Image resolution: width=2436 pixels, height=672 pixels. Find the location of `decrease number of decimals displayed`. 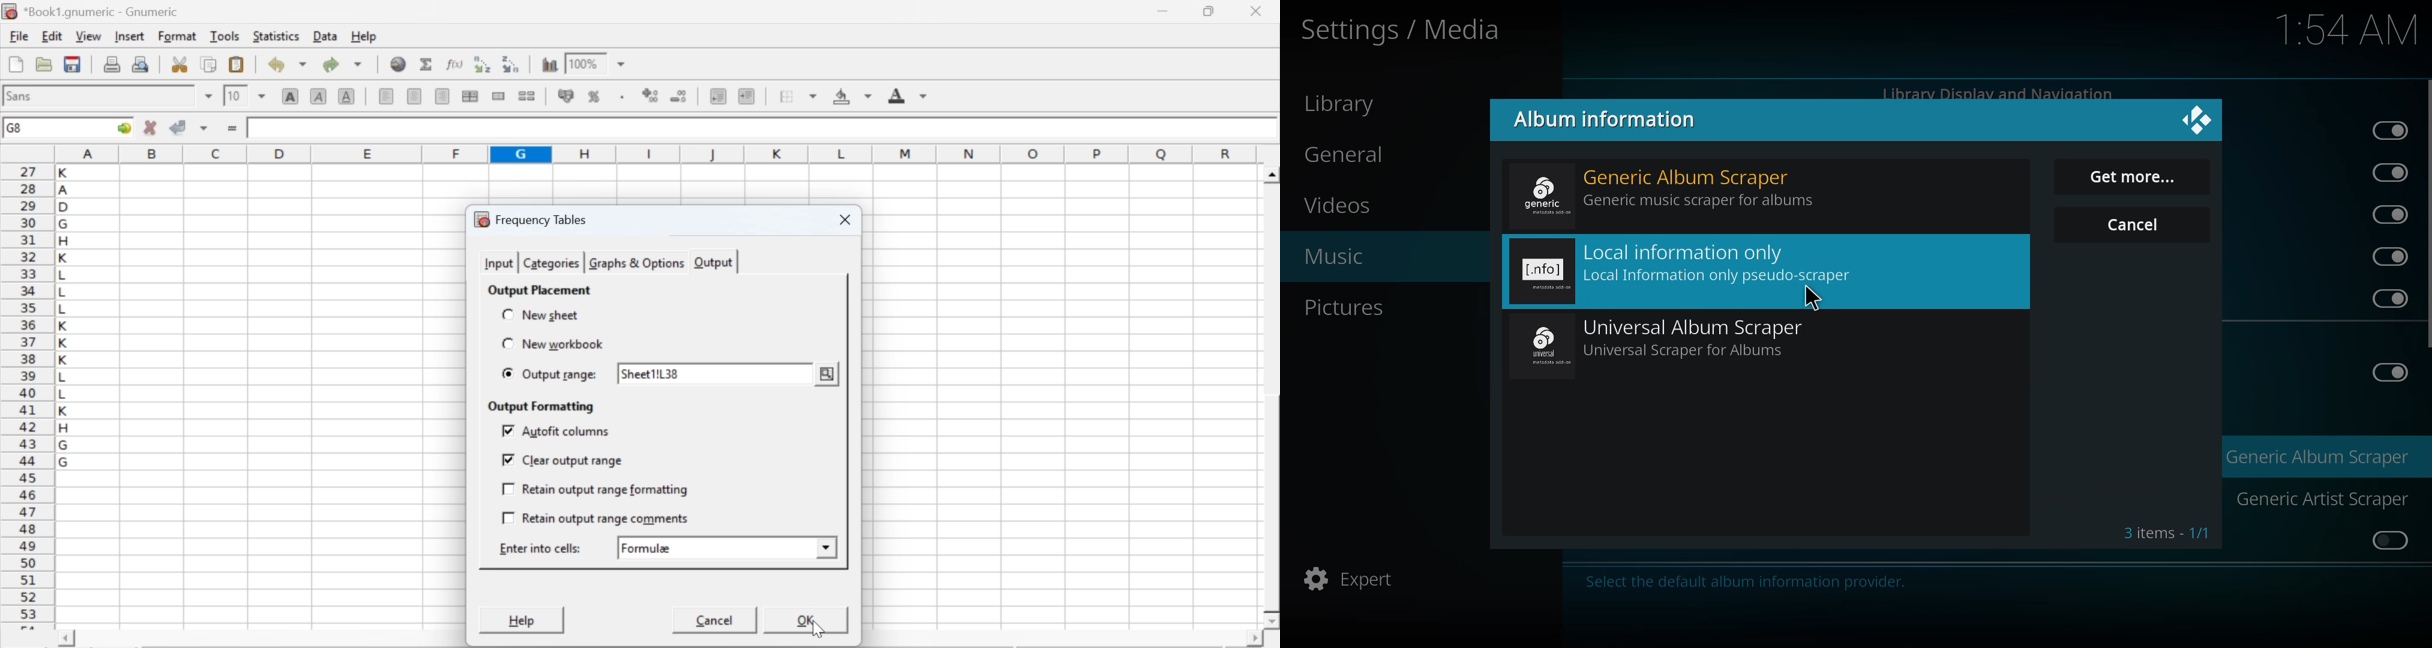

decrease number of decimals displayed is located at coordinates (650, 96).